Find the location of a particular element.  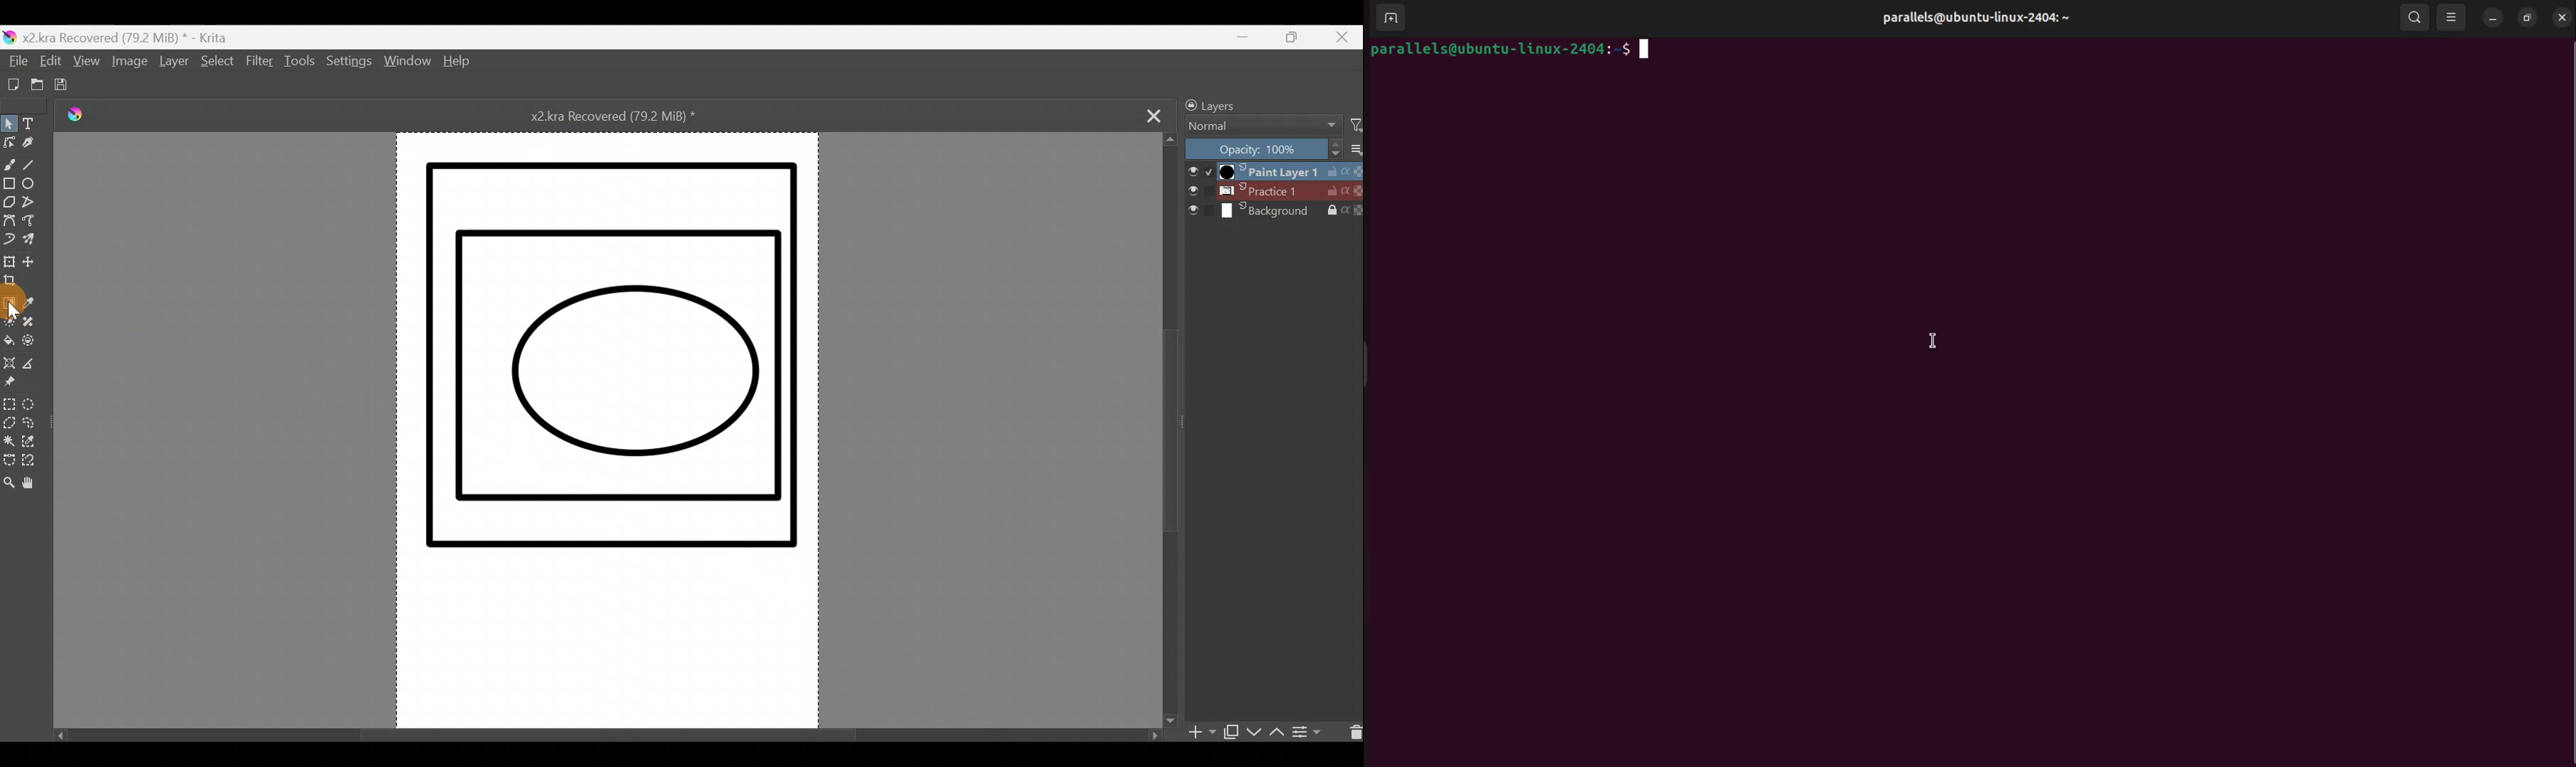

Add layer/mask is located at coordinates (1203, 733).